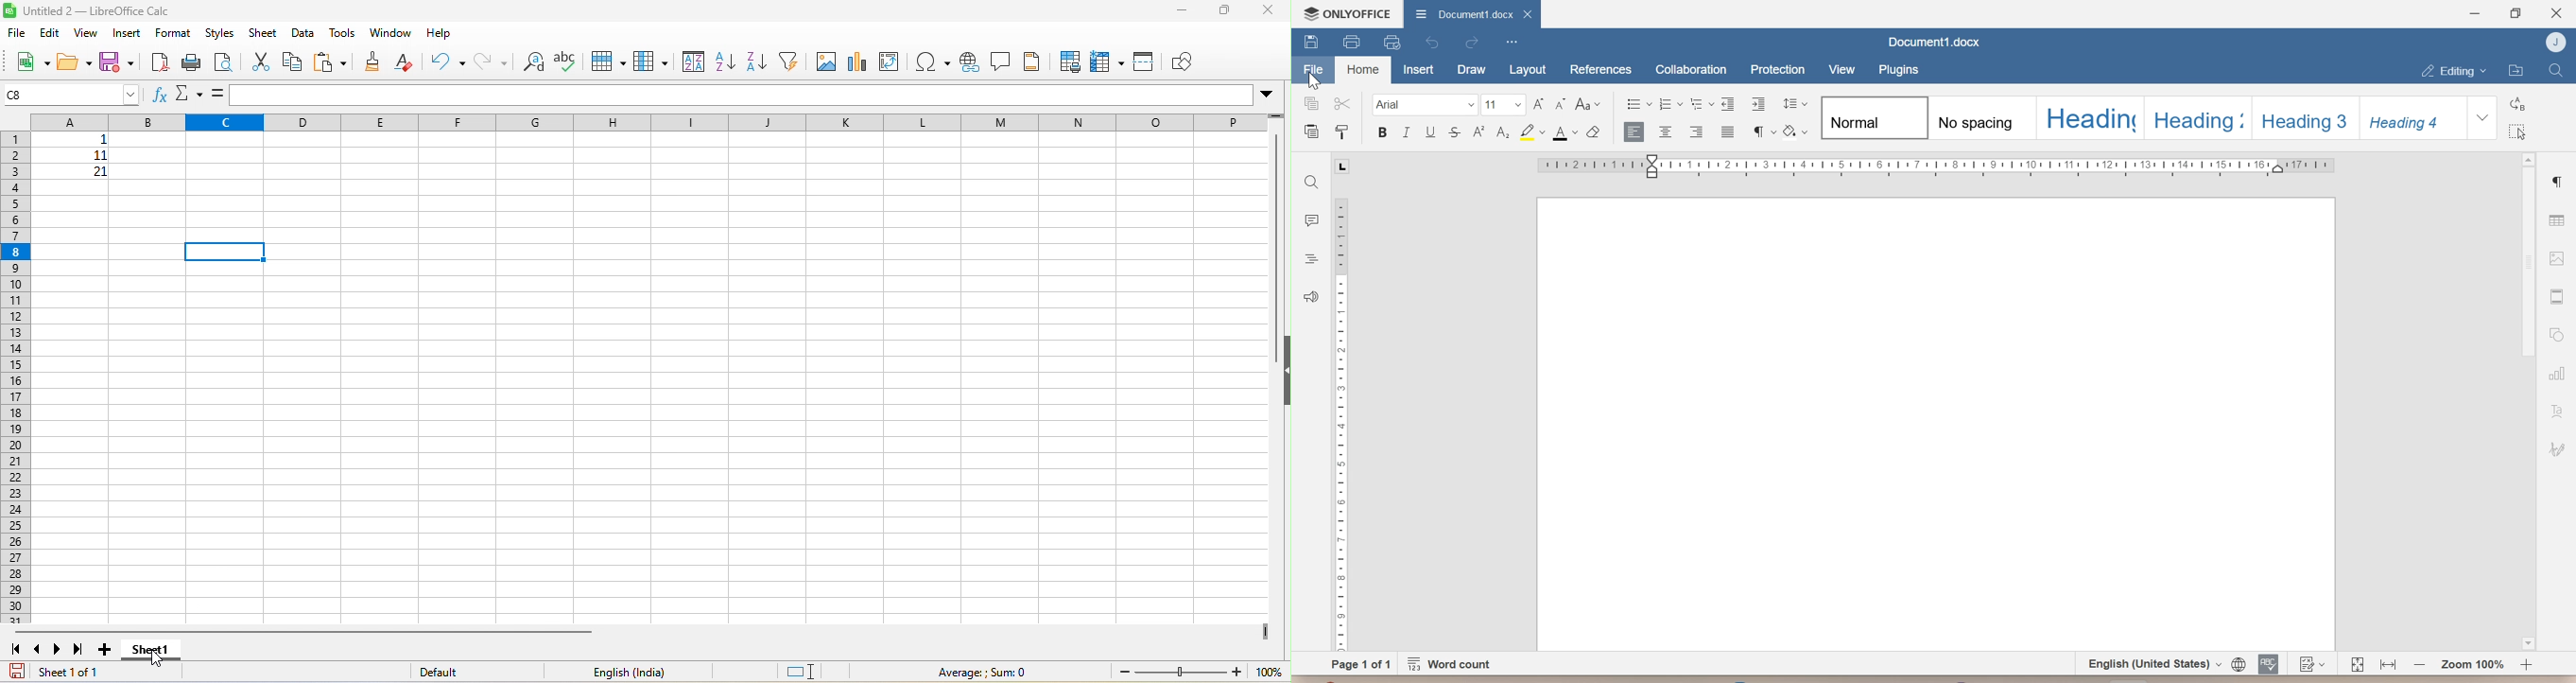  What do you see at coordinates (2518, 131) in the screenshot?
I see `Select all` at bounding box center [2518, 131].